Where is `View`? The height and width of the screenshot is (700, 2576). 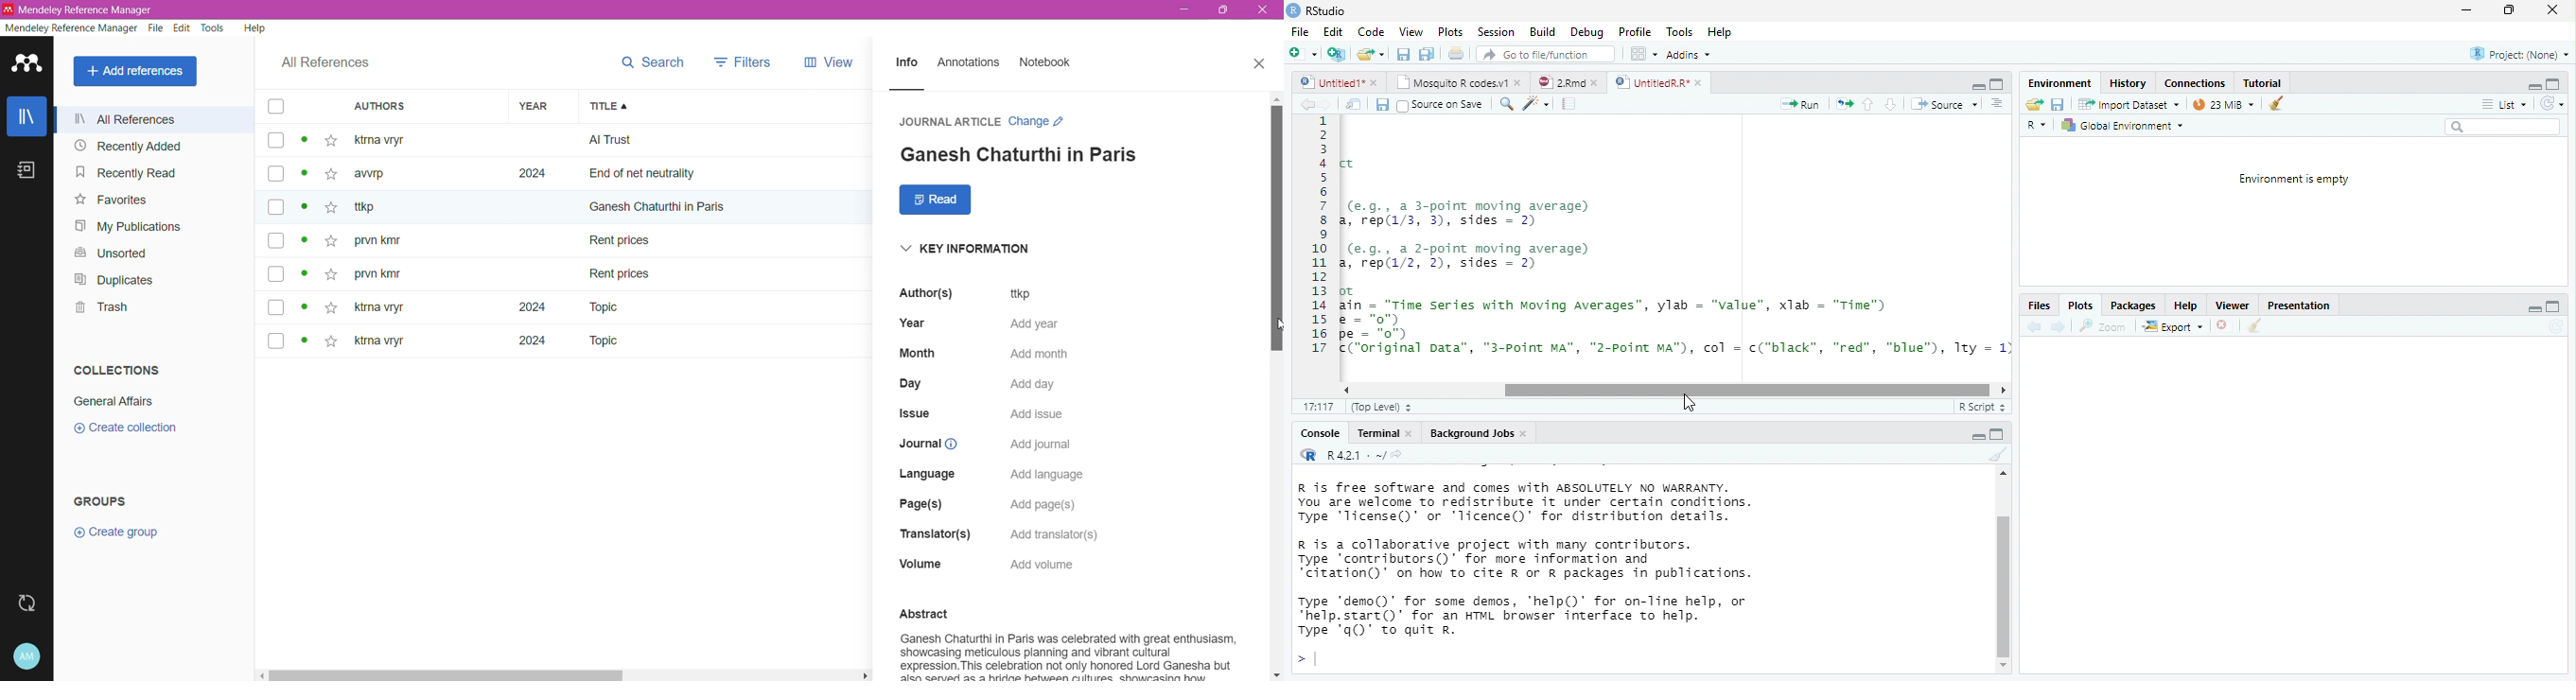
View is located at coordinates (1410, 31).